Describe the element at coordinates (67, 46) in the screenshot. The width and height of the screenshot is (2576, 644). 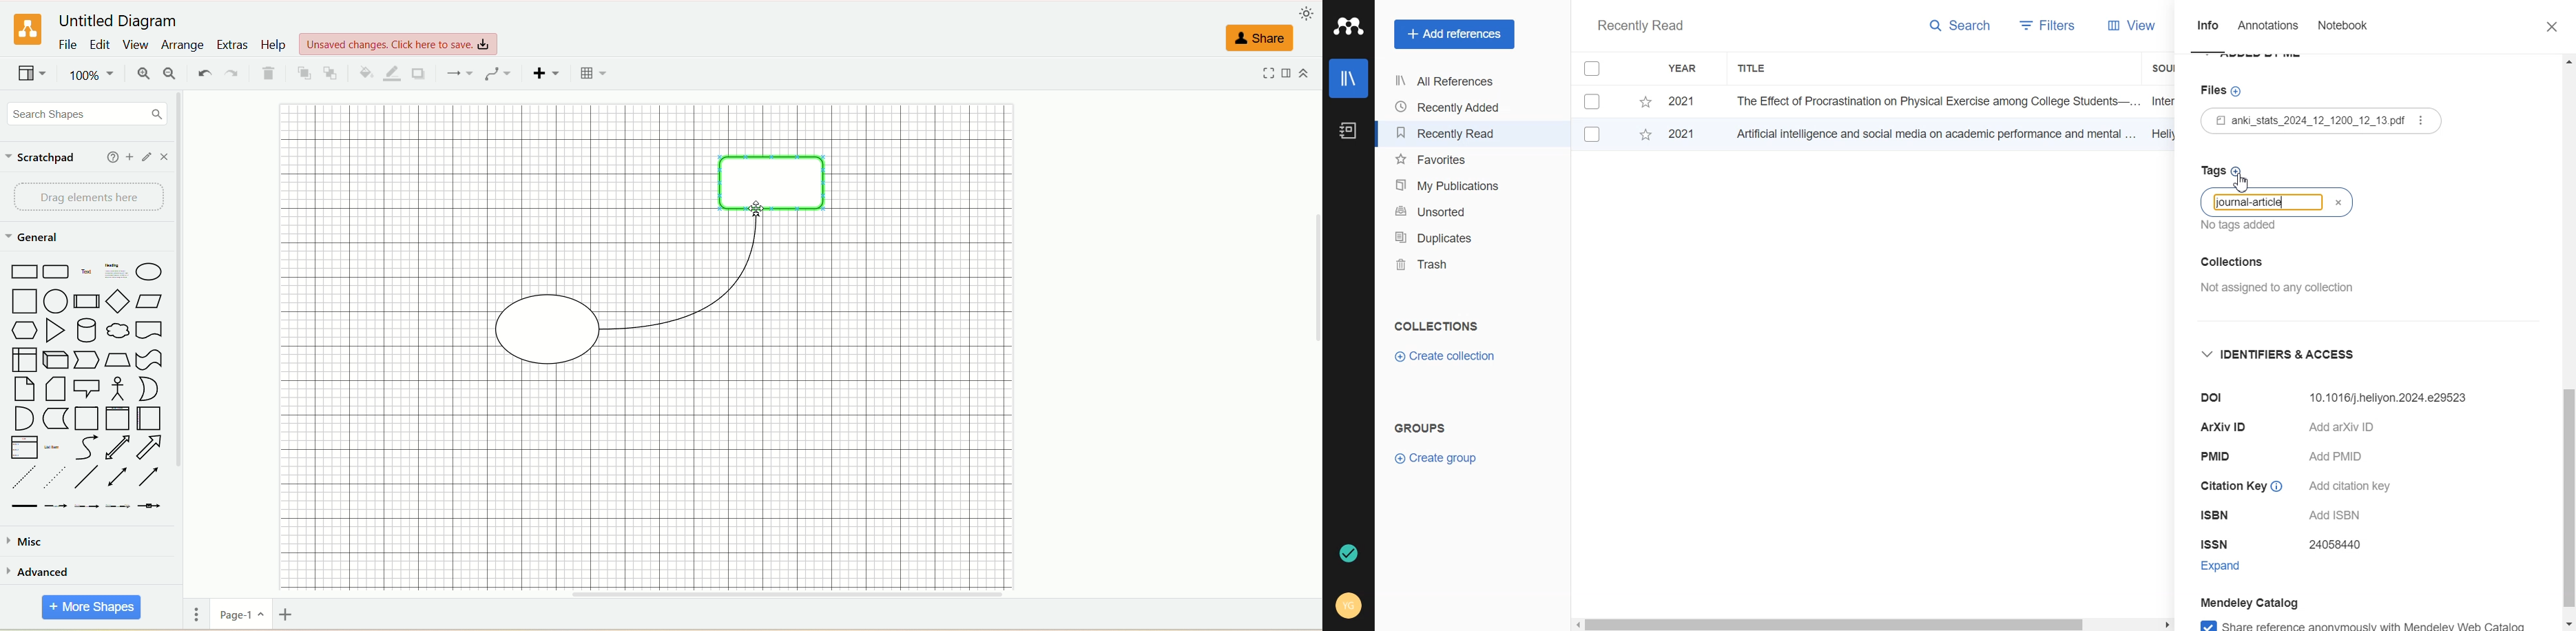
I see `file` at that location.